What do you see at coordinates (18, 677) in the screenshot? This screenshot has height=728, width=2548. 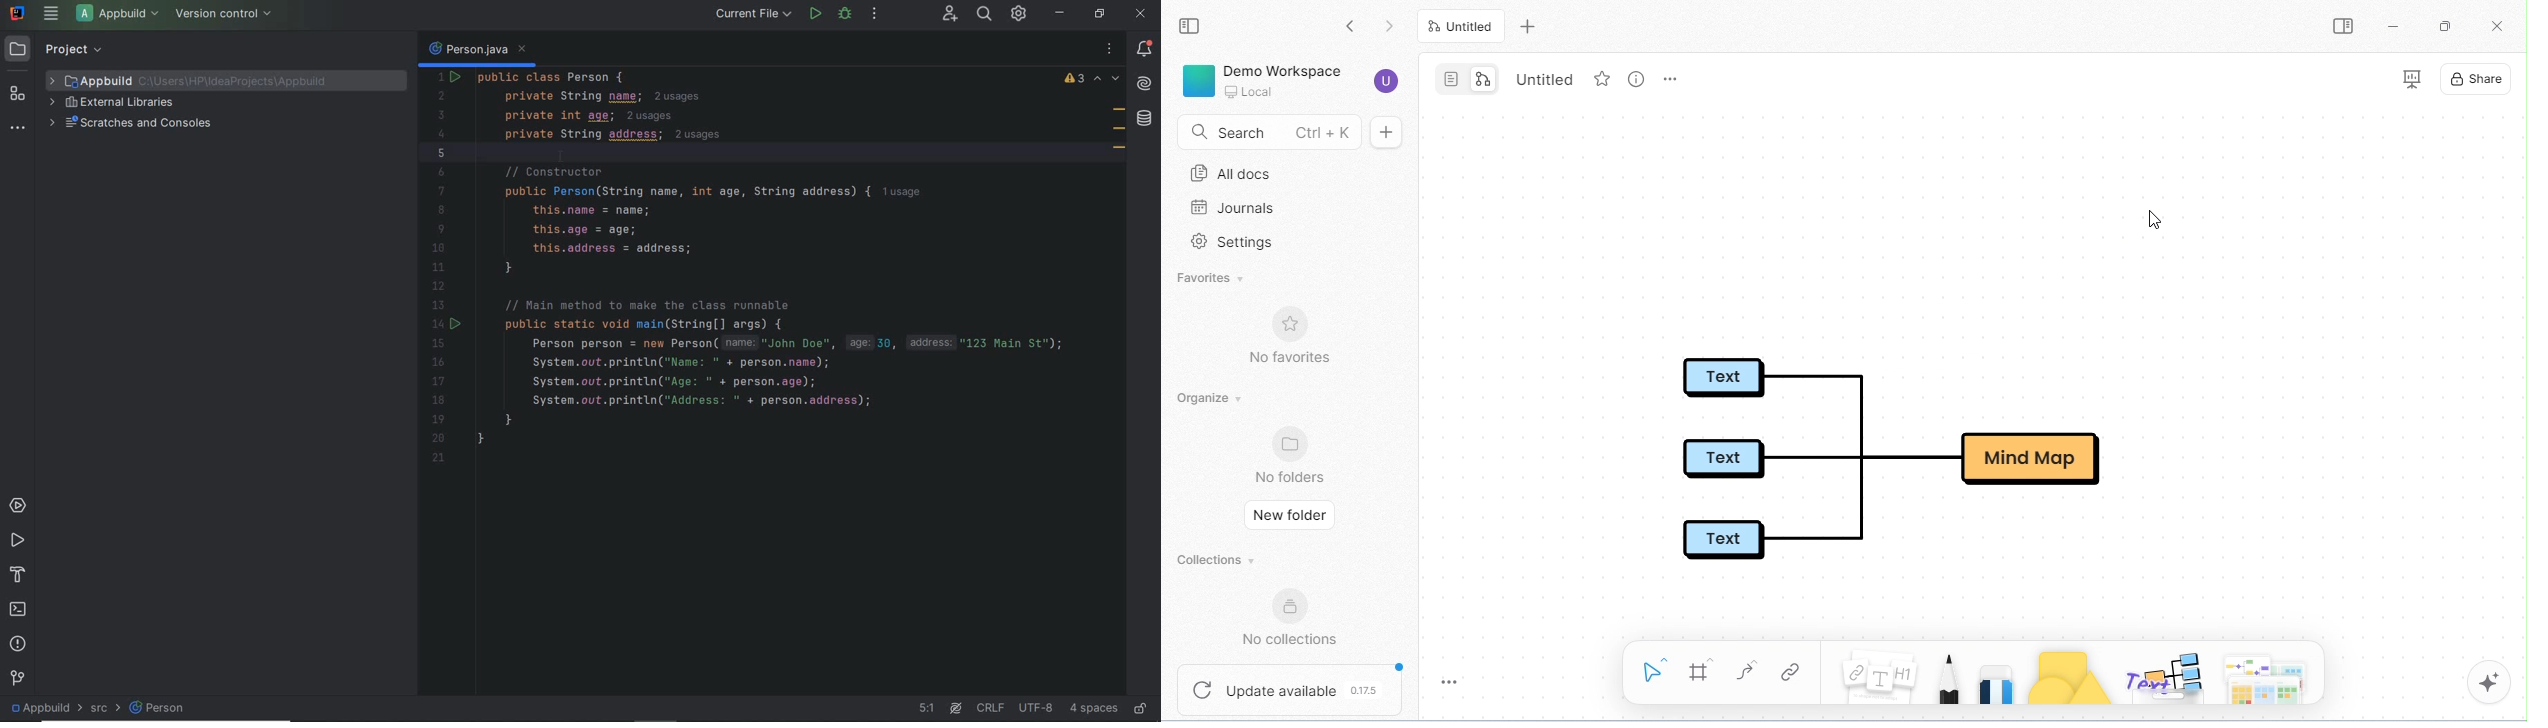 I see `version control` at bounding box center [18, 677].